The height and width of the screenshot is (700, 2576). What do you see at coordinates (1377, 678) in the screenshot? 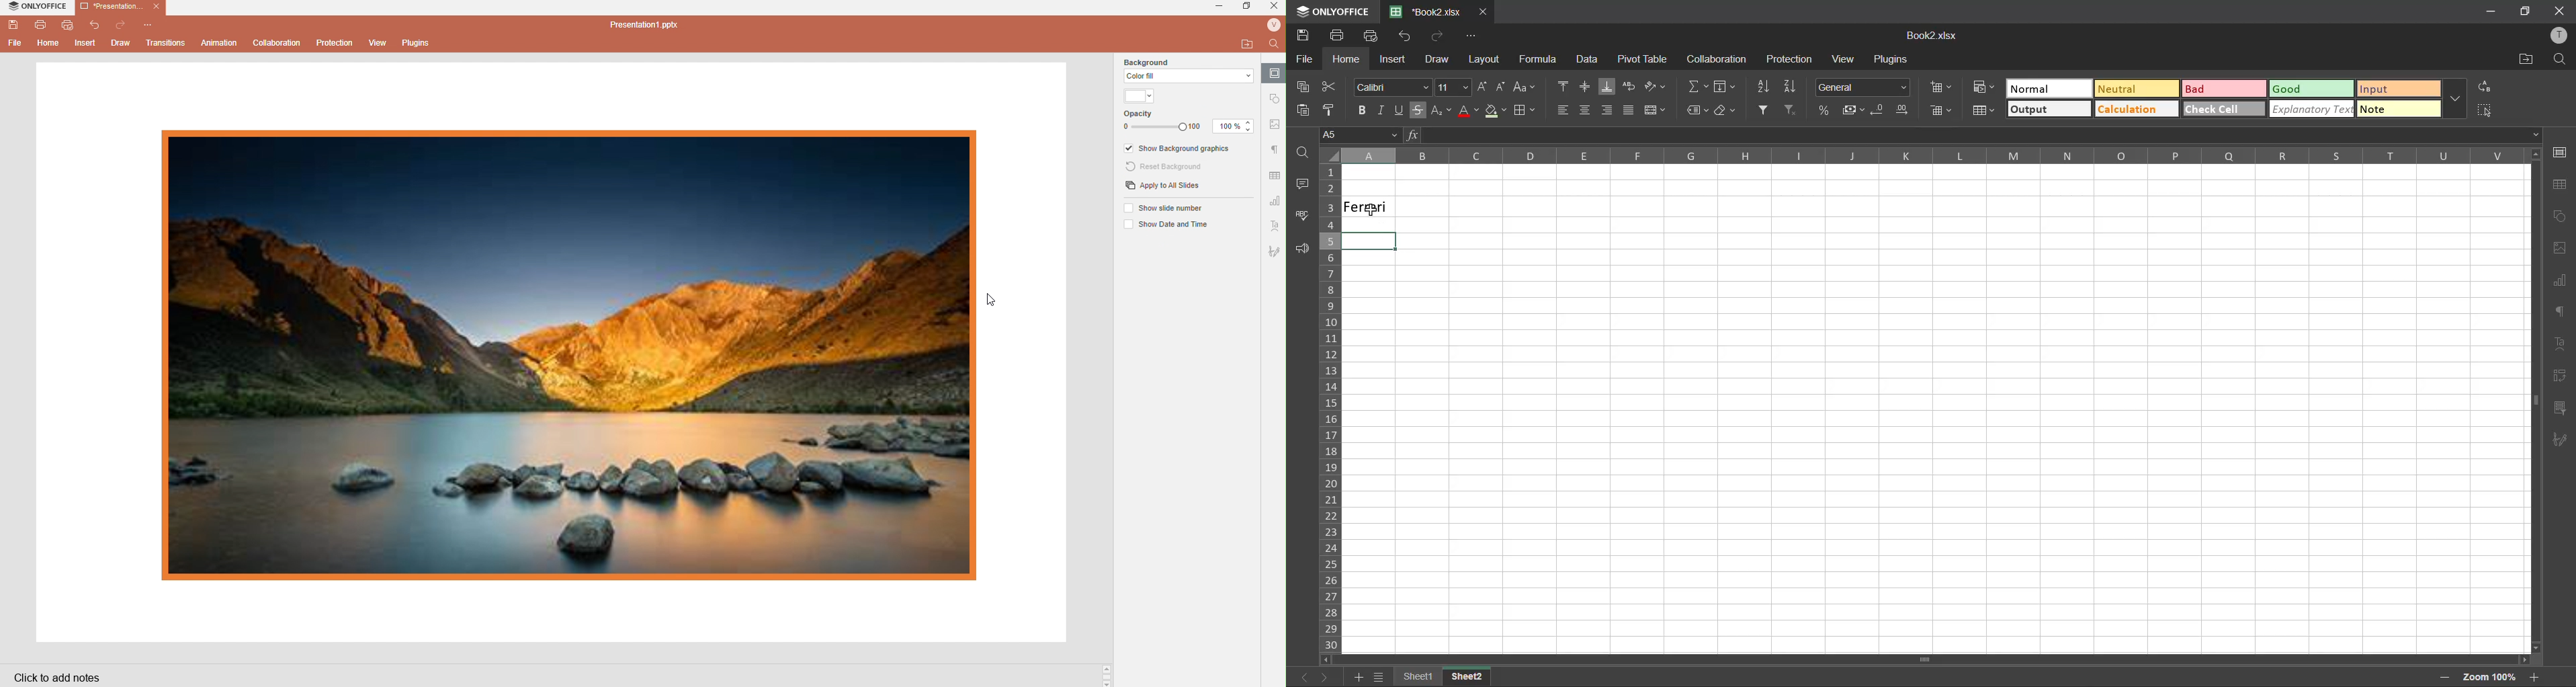
I see `sheet list` at bounding box center [1377, 678].